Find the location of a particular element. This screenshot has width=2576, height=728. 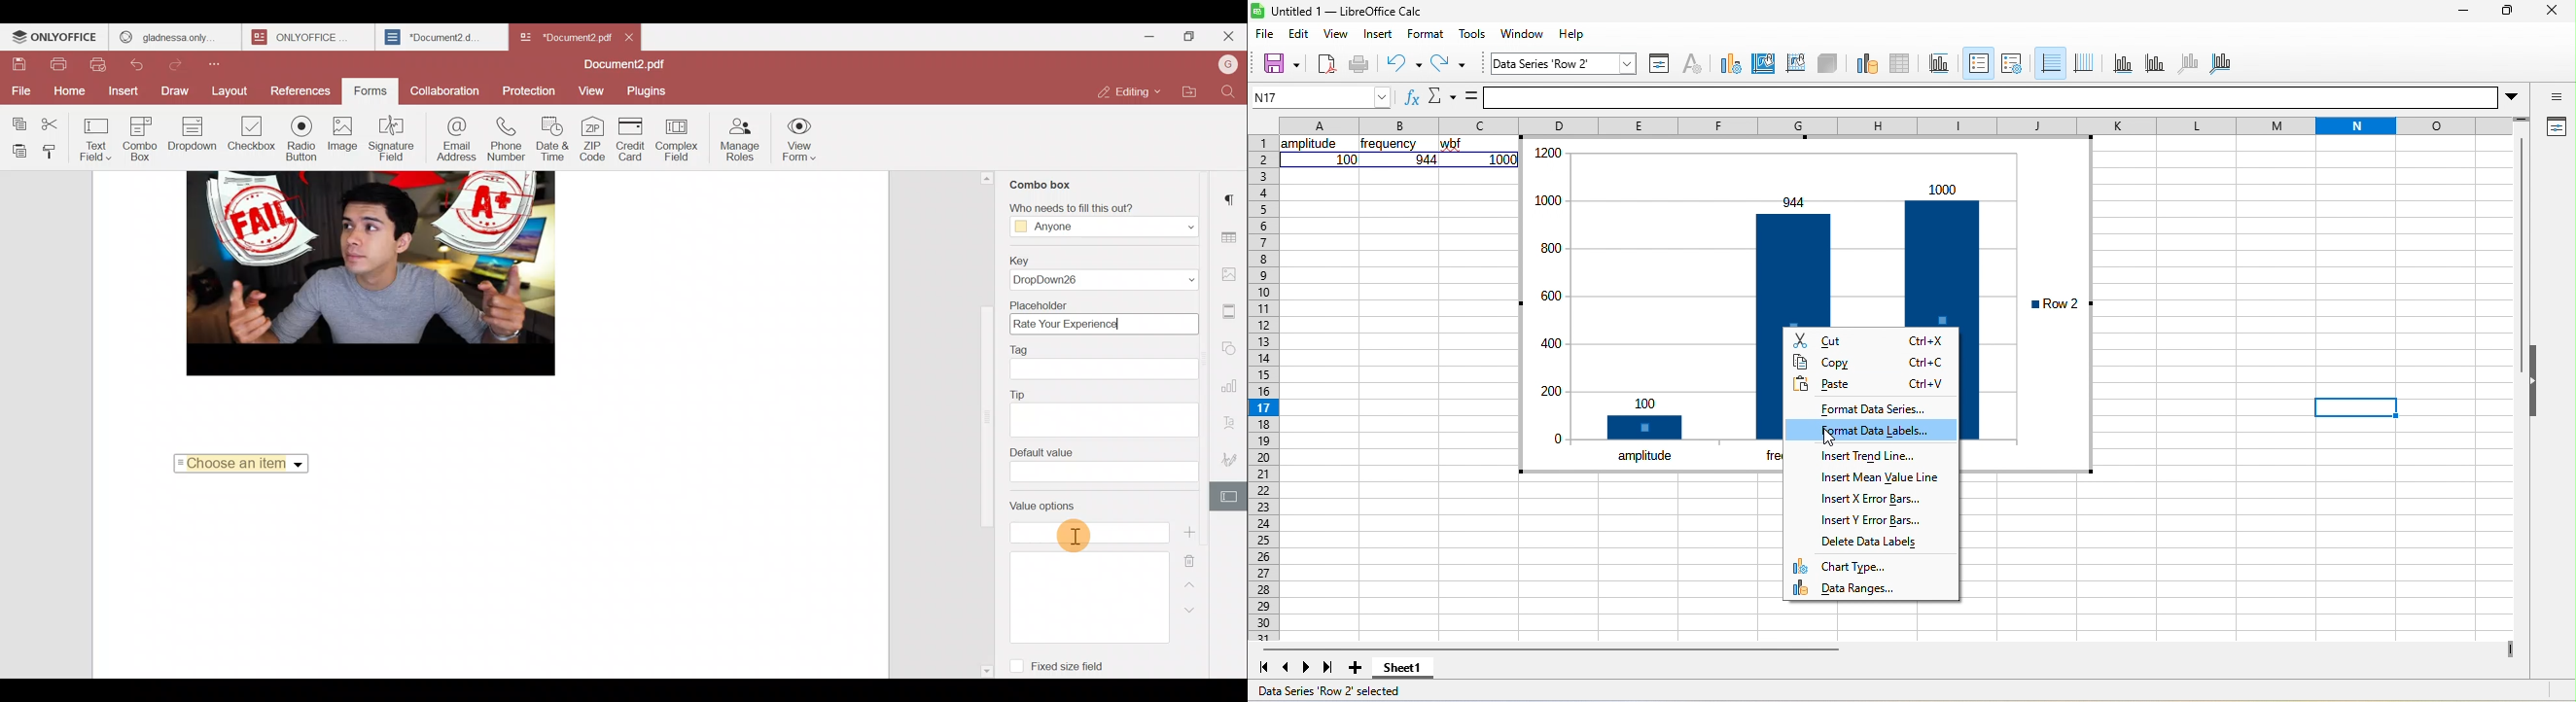

File is located at coordinates (18, 90).